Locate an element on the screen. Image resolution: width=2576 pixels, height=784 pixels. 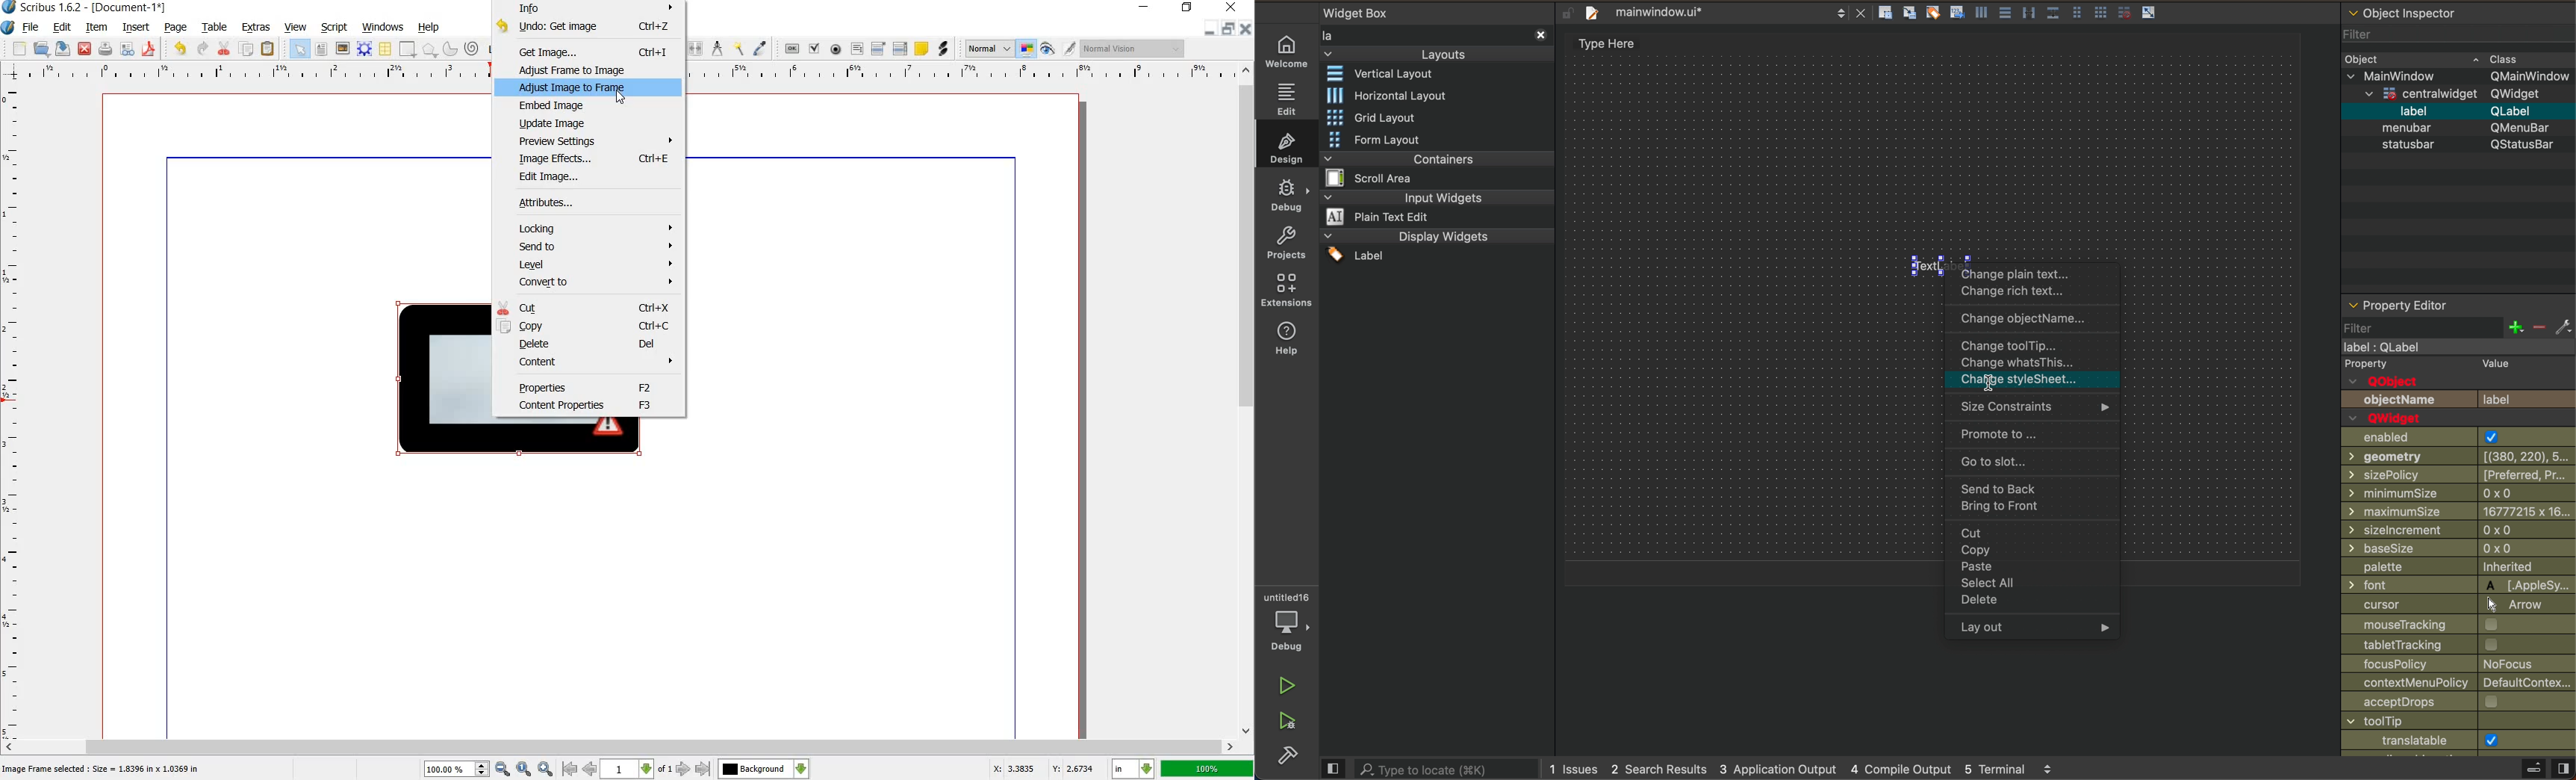
close sidebar is located at coordinates (2516, 769).